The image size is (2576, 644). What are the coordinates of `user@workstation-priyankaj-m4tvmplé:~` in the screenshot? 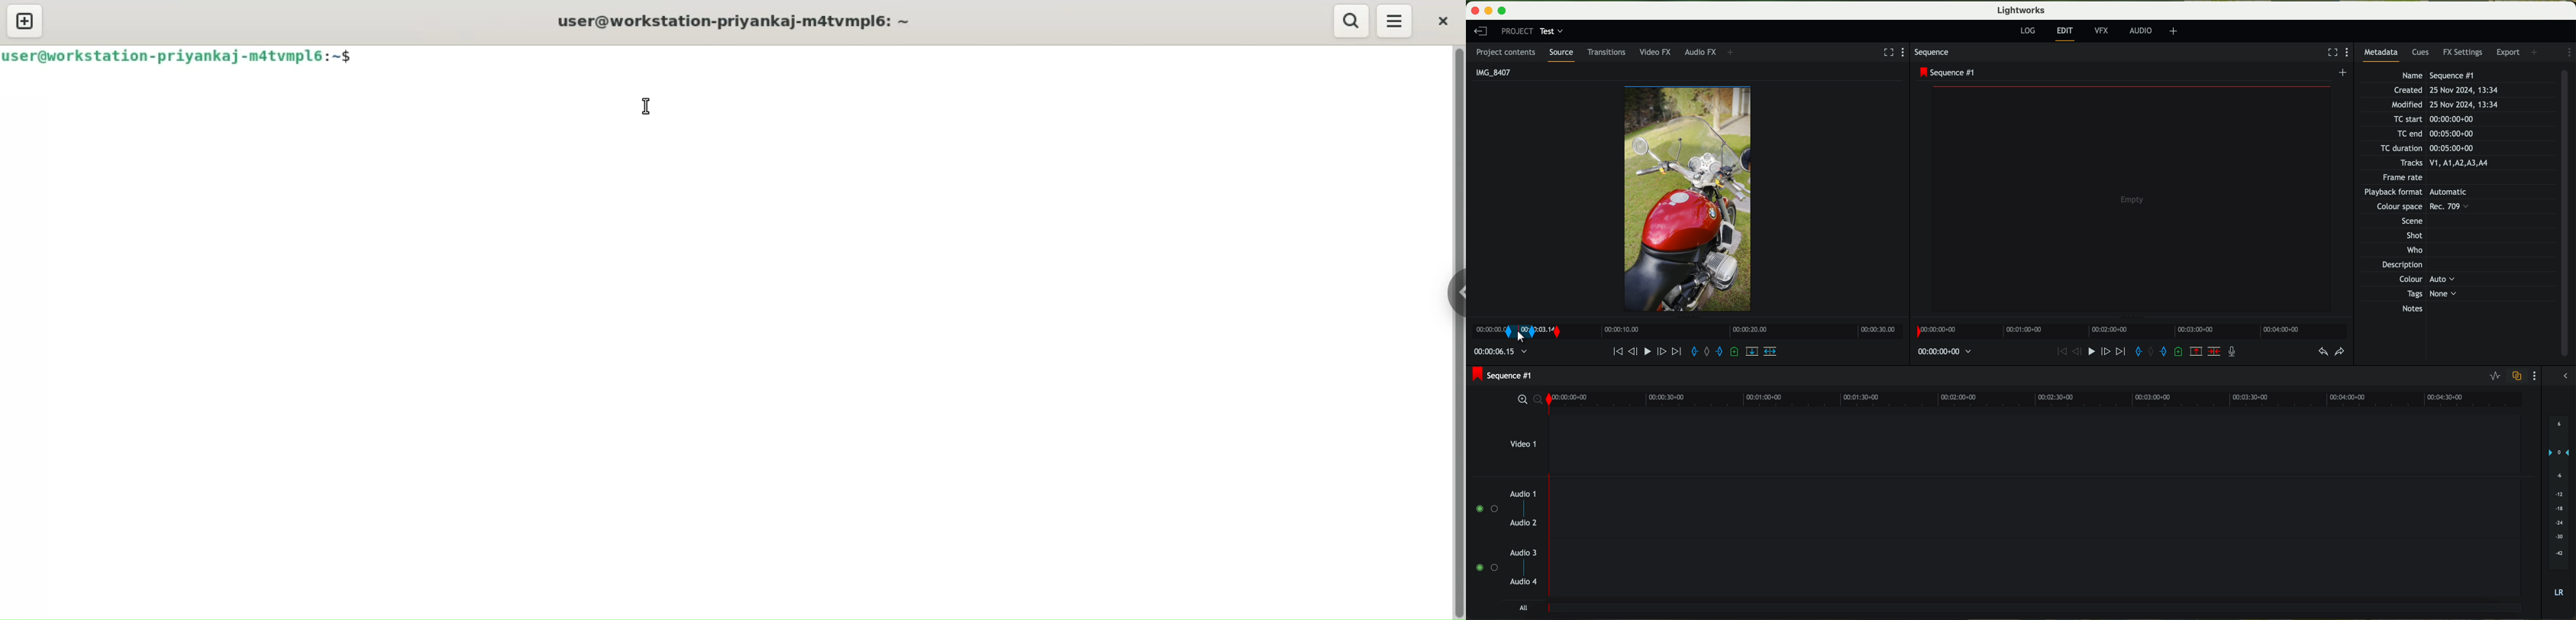 It's located at (744, 21).